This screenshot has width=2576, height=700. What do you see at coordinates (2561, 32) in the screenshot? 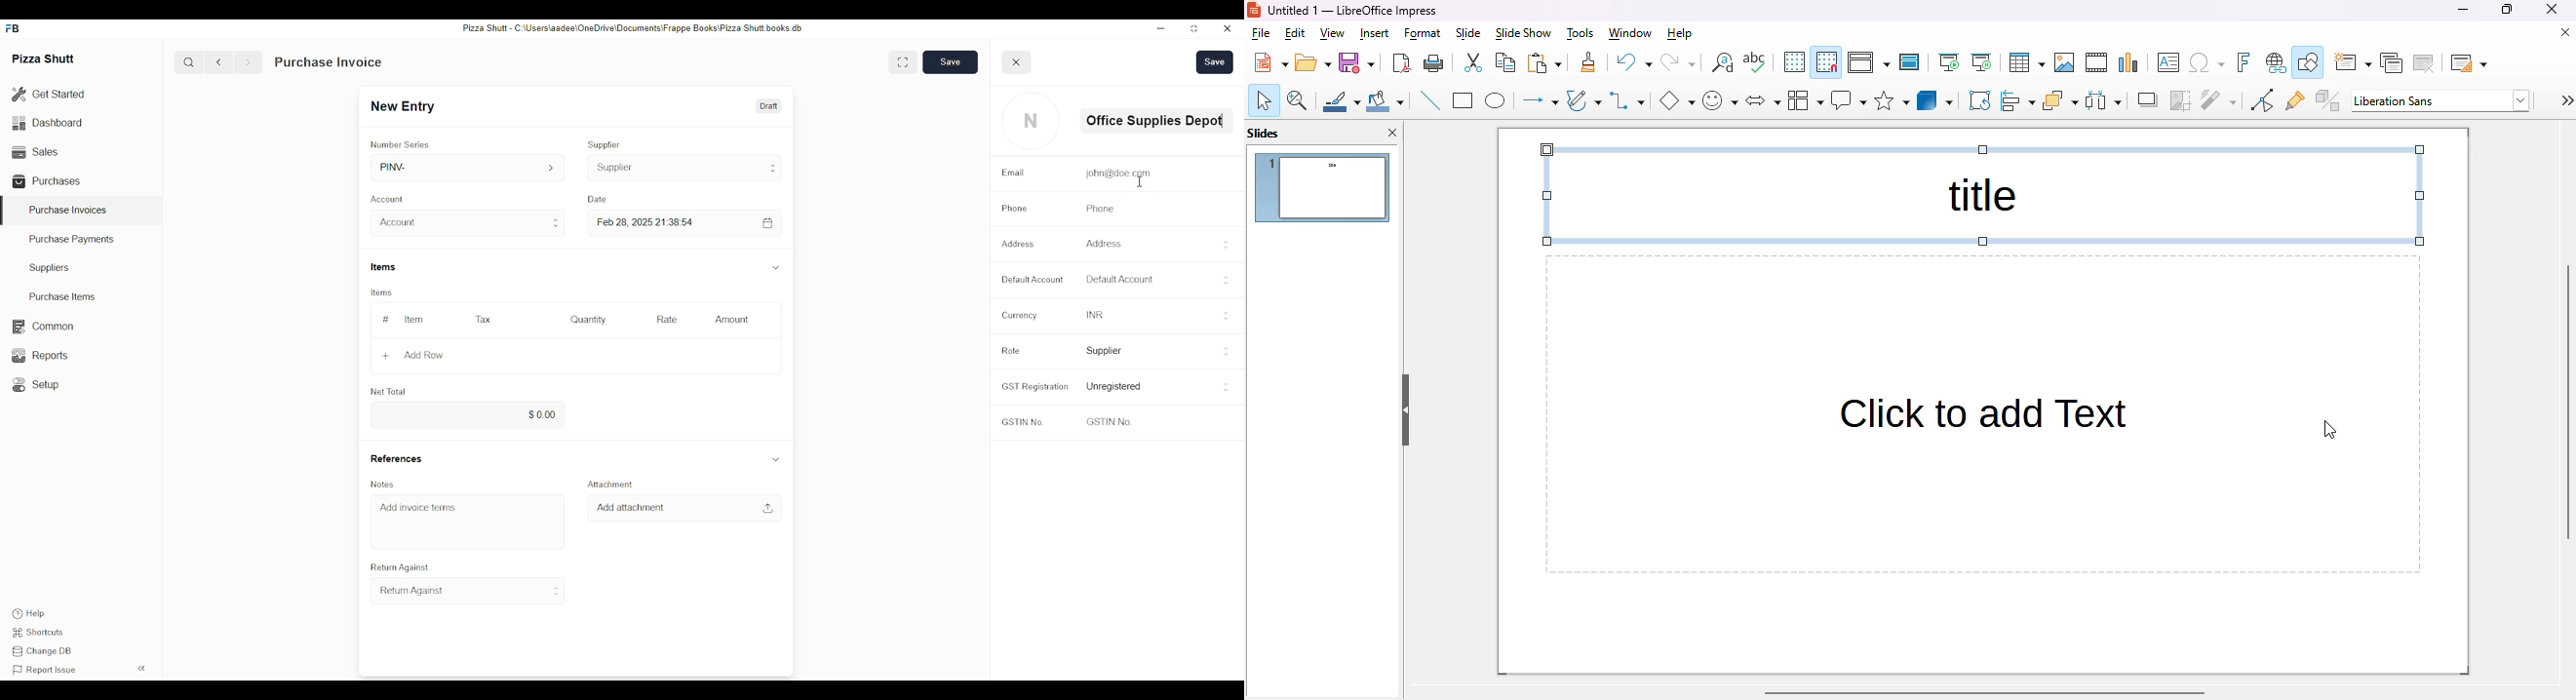
I see `close document` at bounding box center [2561, 32].